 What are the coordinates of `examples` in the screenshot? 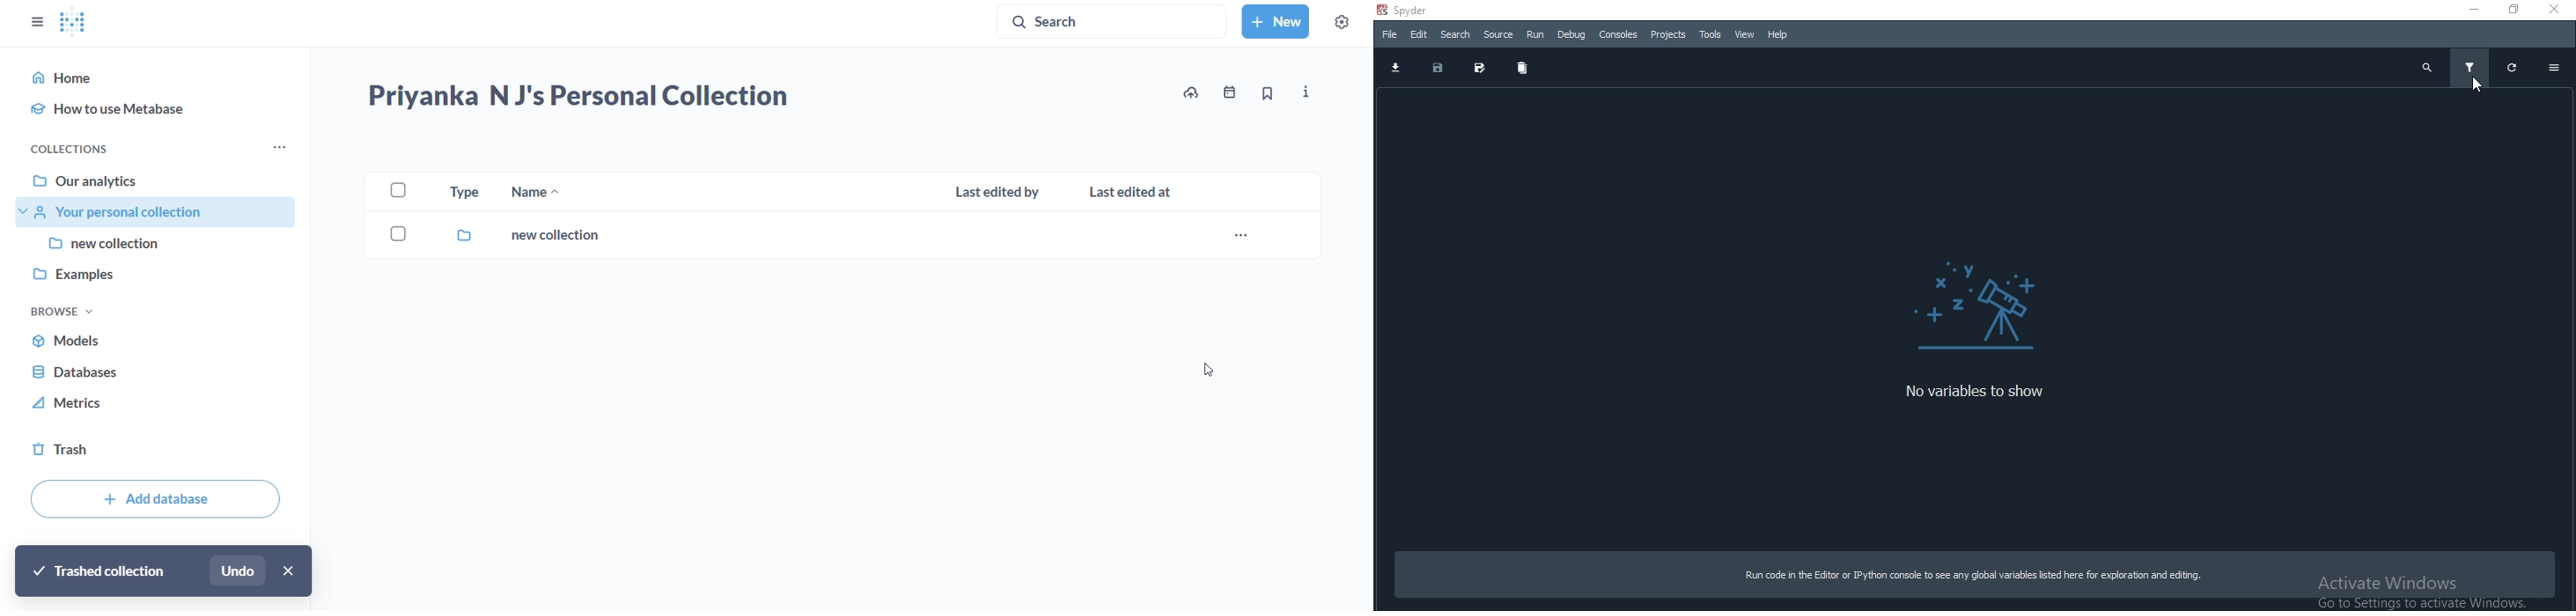 It's located at (159, 278).